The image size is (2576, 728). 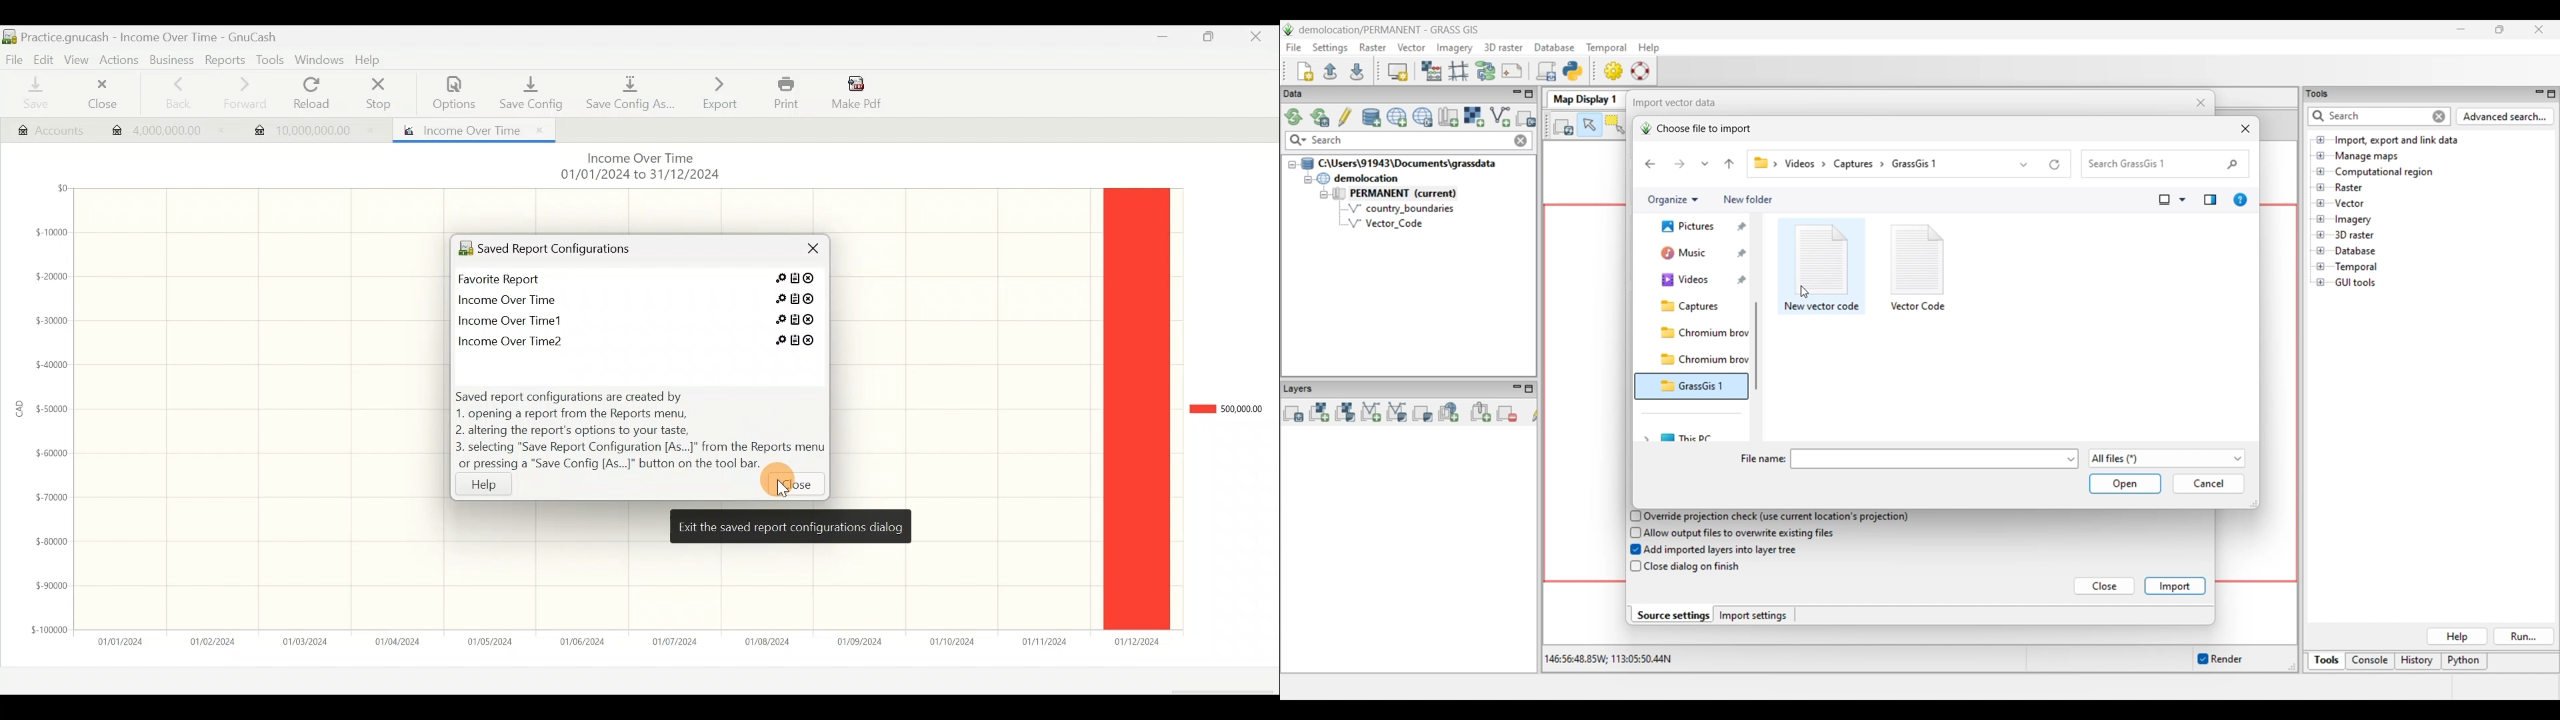 What do you see at coordinates (172, 93) in the screenshot?
I see `Back` at bounding box center [172, 93].